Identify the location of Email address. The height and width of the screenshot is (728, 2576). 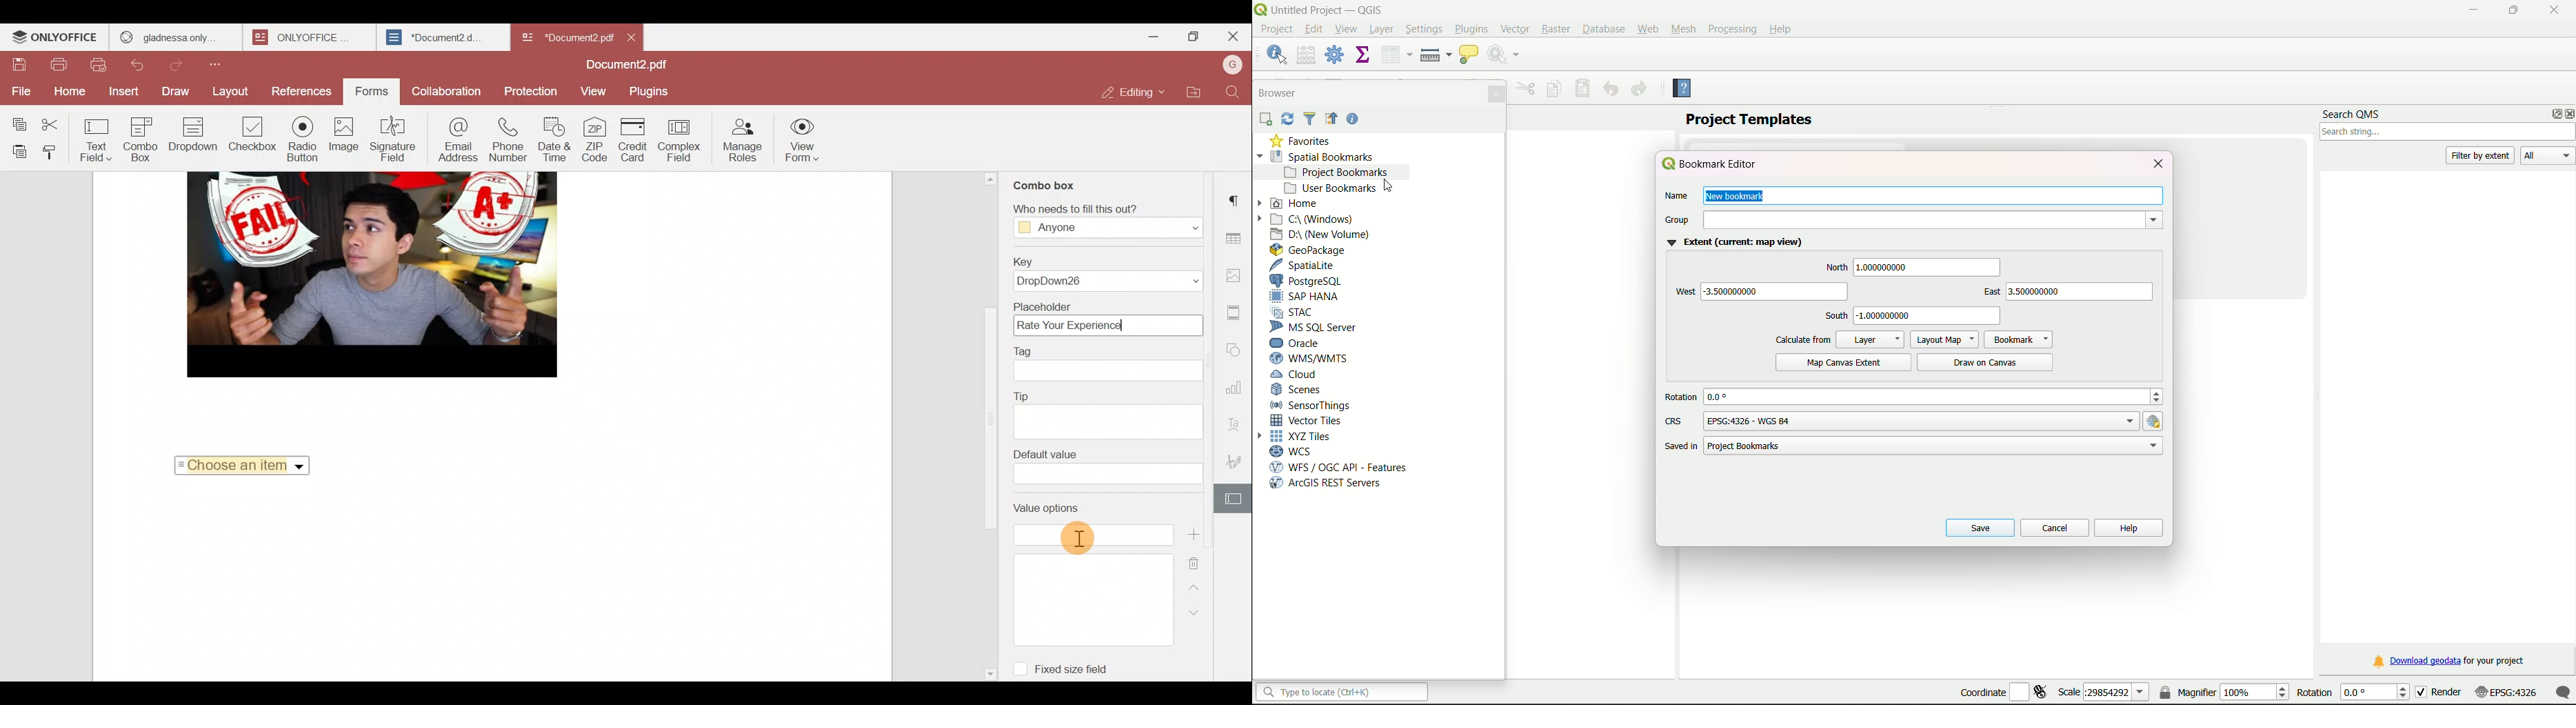
(457, 139).